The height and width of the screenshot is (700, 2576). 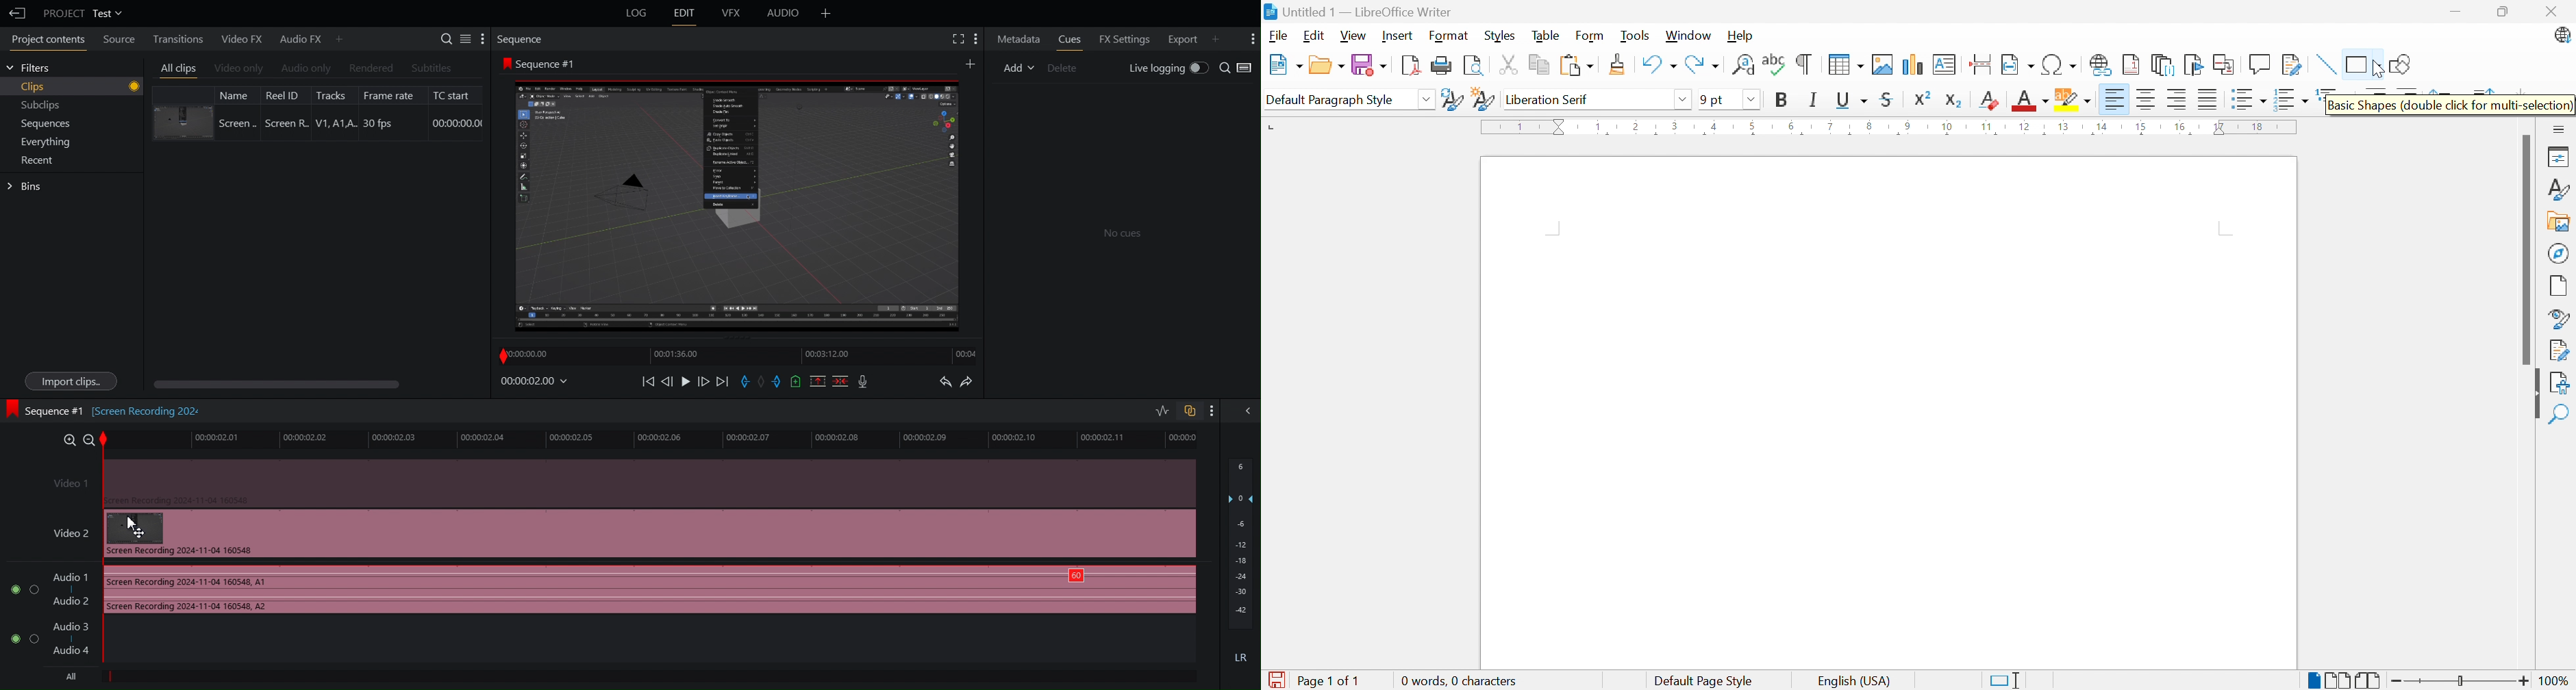 I want to click on Video Track 1 Disabled, so click(x=615, y=534).